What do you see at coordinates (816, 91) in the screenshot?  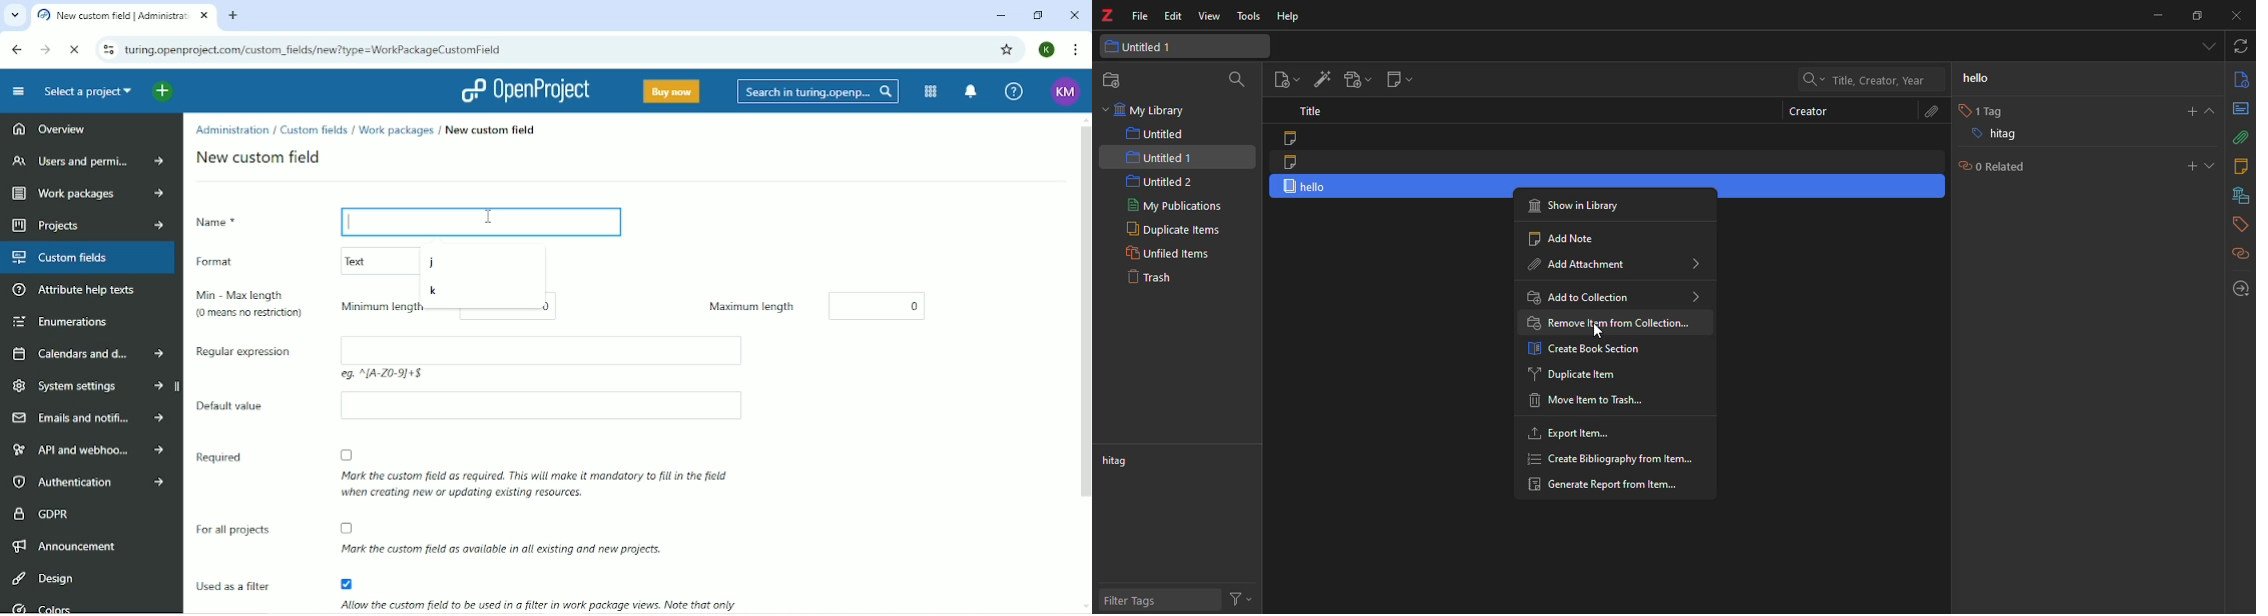 I see `Search in turing.openproject.com` at bounding box center [816, 91].